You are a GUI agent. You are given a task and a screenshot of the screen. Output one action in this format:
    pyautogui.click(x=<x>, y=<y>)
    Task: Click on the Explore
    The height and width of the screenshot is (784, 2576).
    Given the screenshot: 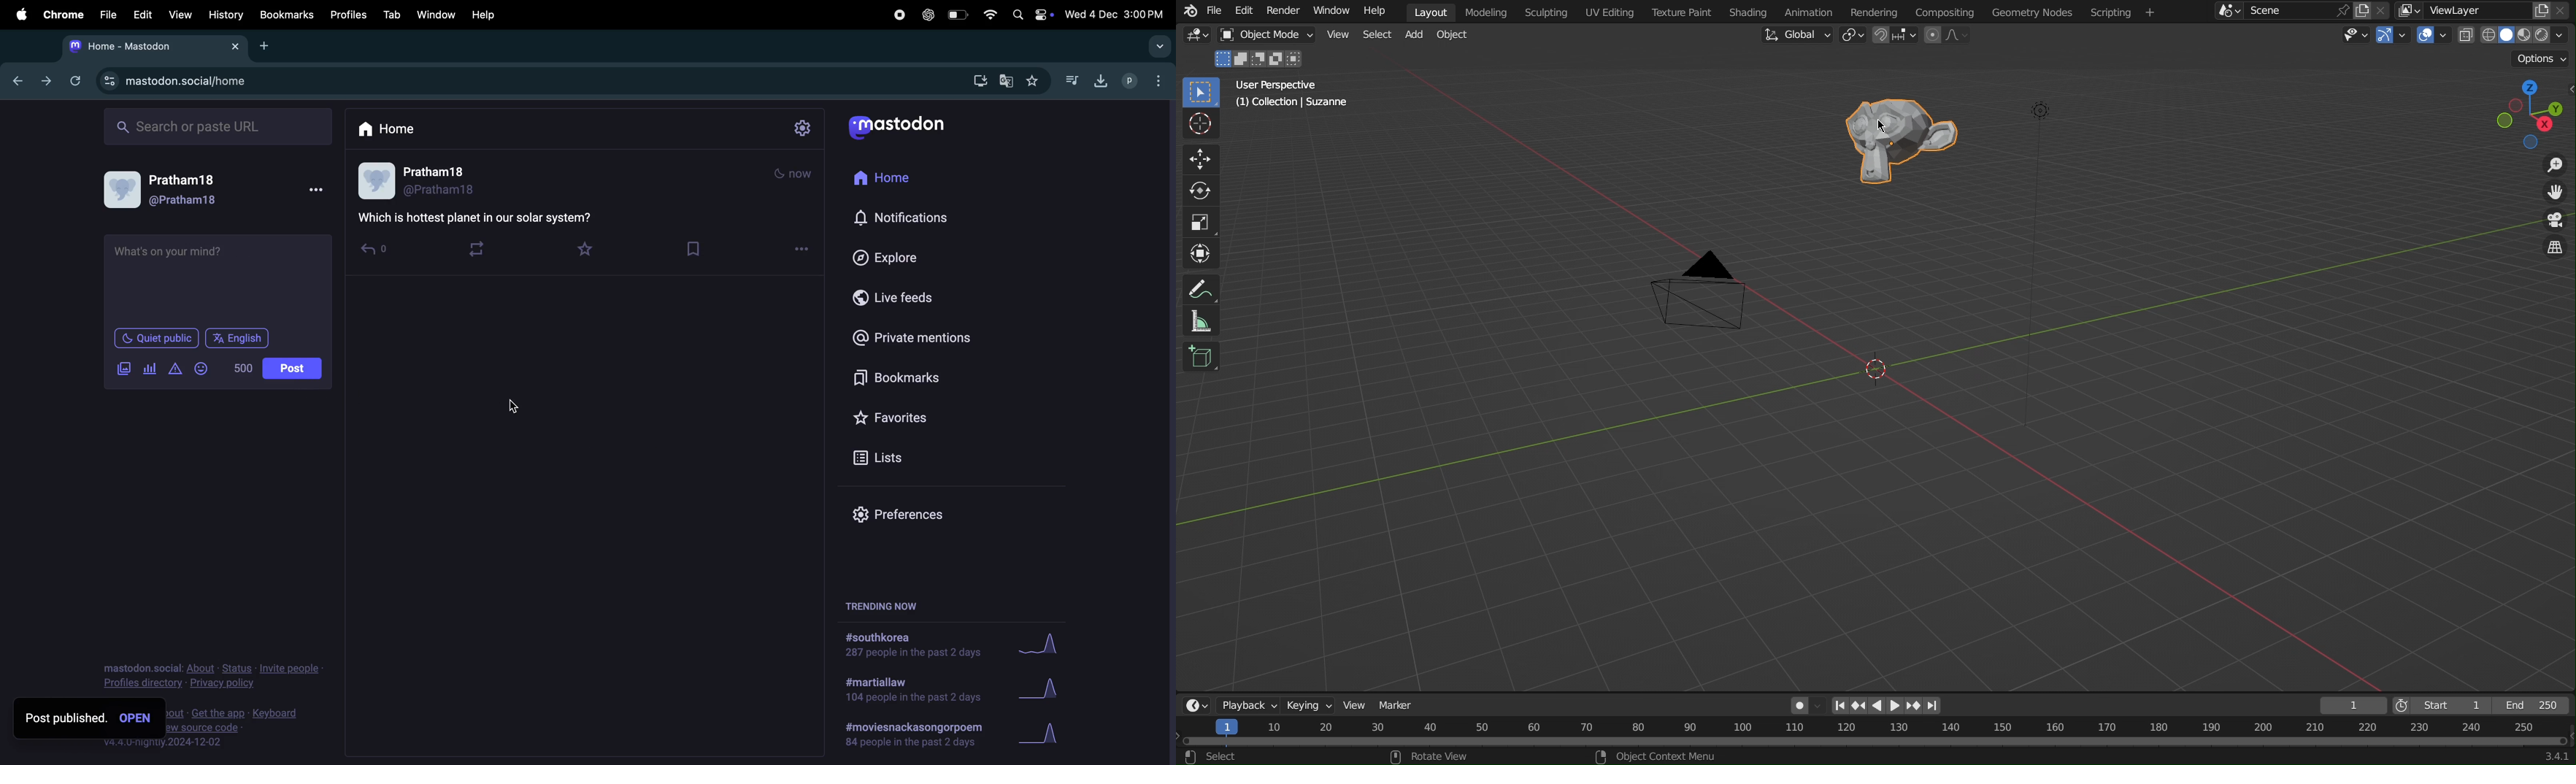 What is the action you would take?
    pyautogui.click(x=897, y=257)
    